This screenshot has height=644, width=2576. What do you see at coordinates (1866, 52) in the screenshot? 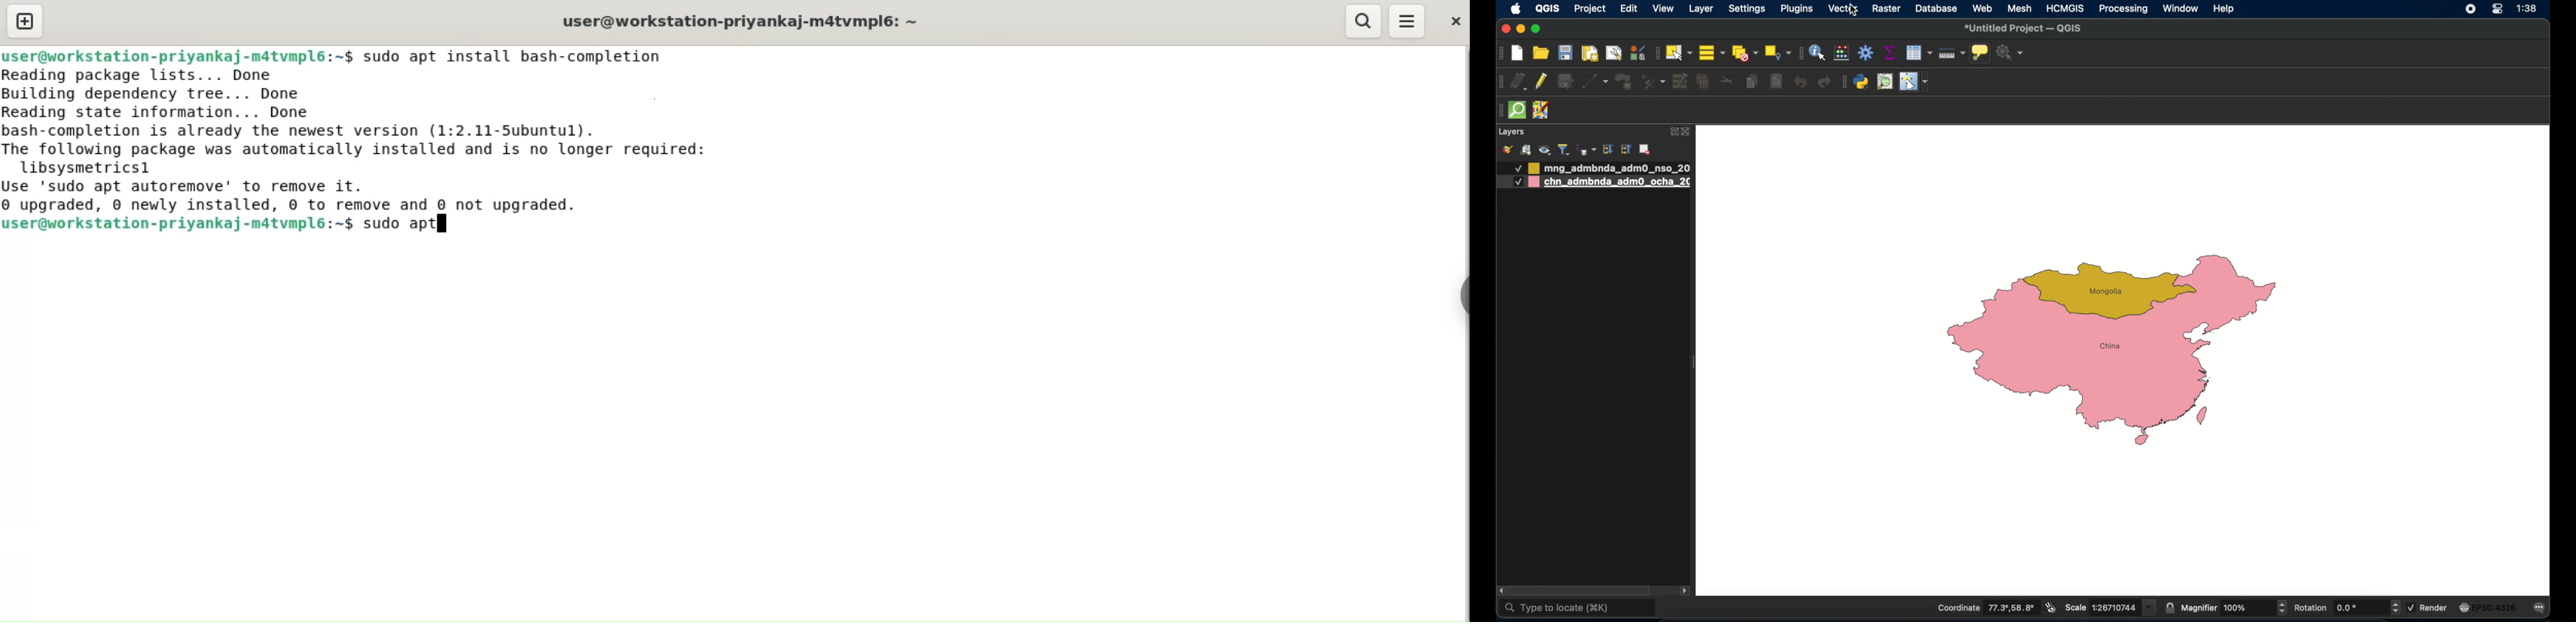
I see `toolbox` at bounding box center [1866, 52].